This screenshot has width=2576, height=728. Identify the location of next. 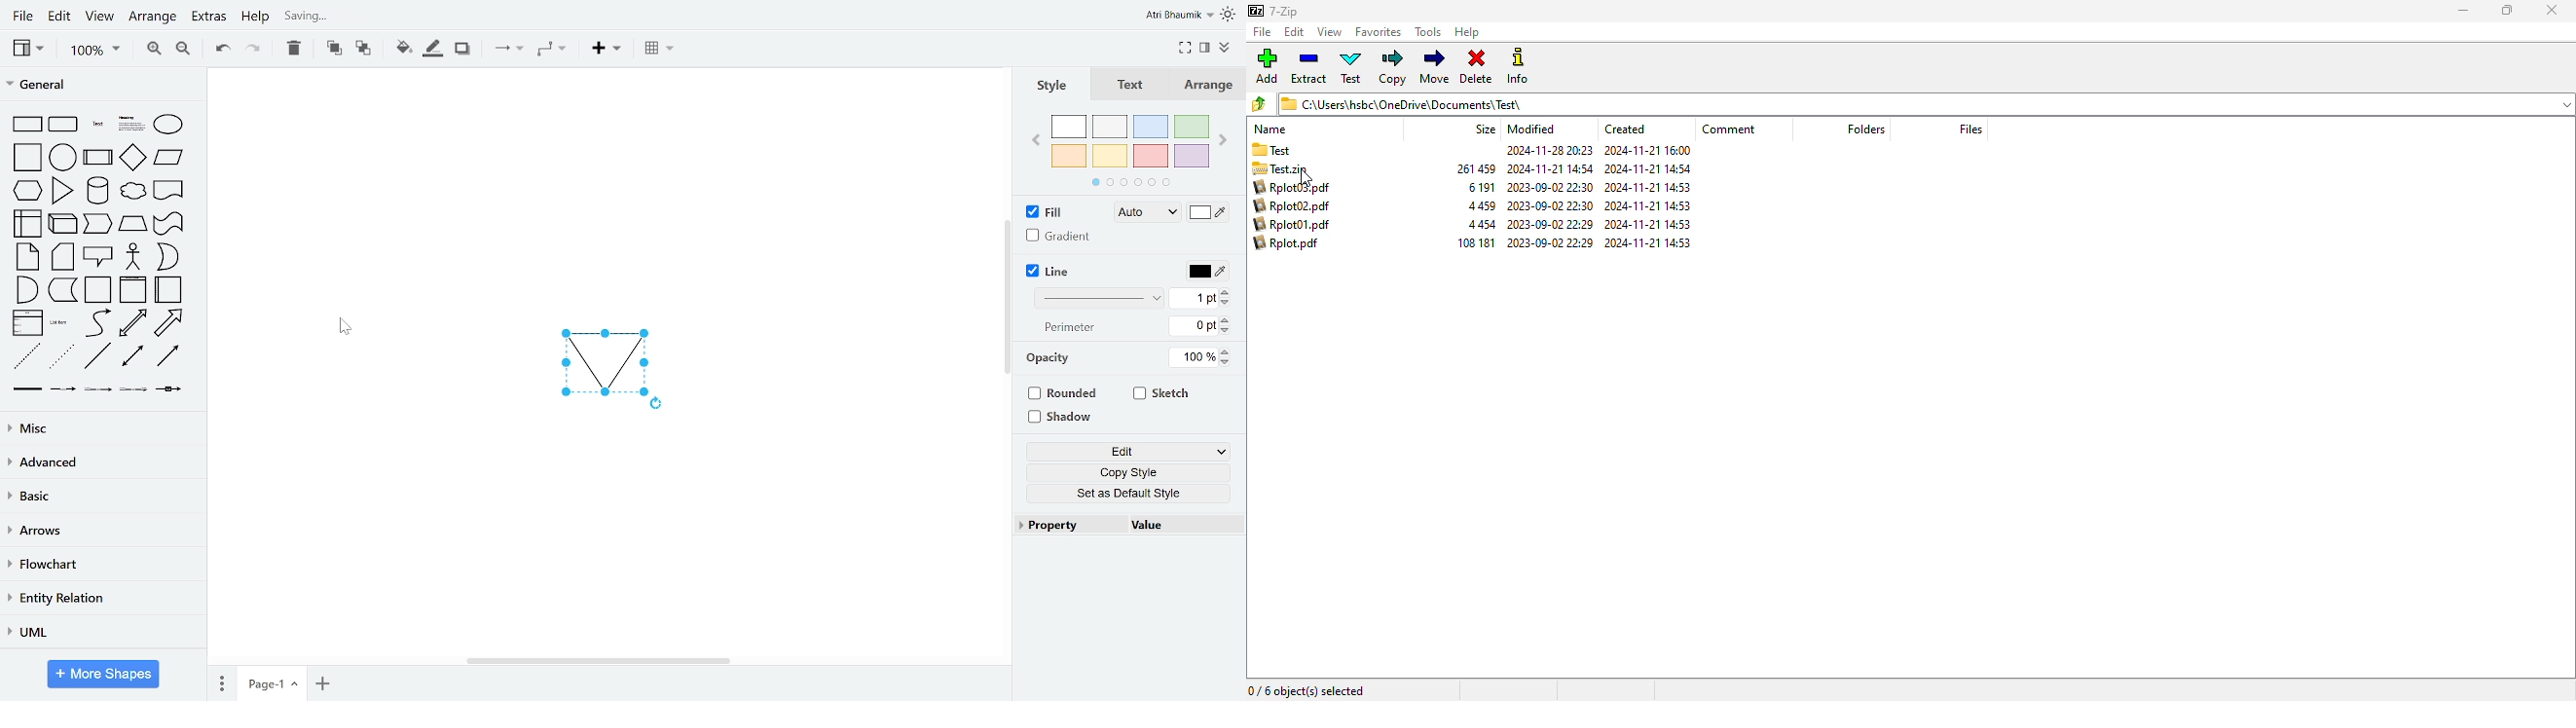
(1225, 140).